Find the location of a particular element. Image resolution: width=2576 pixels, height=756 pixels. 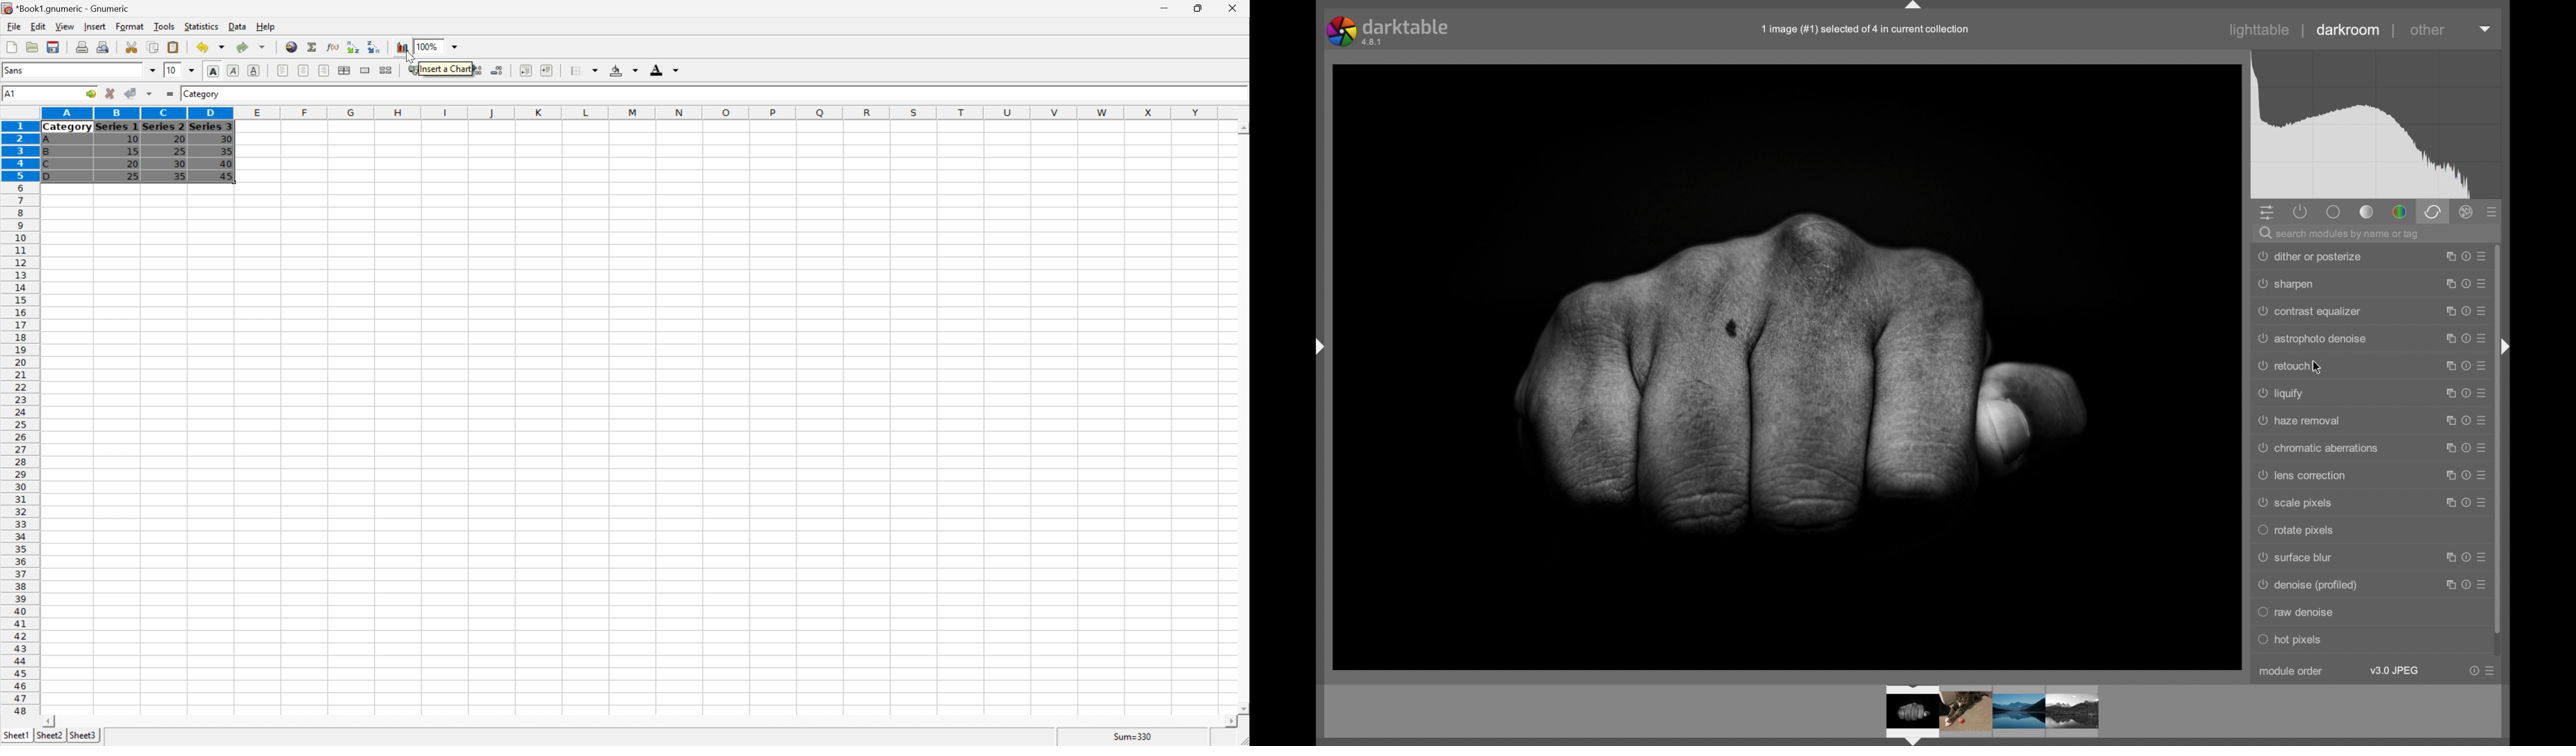

25 is located at coordinates (180, 151).